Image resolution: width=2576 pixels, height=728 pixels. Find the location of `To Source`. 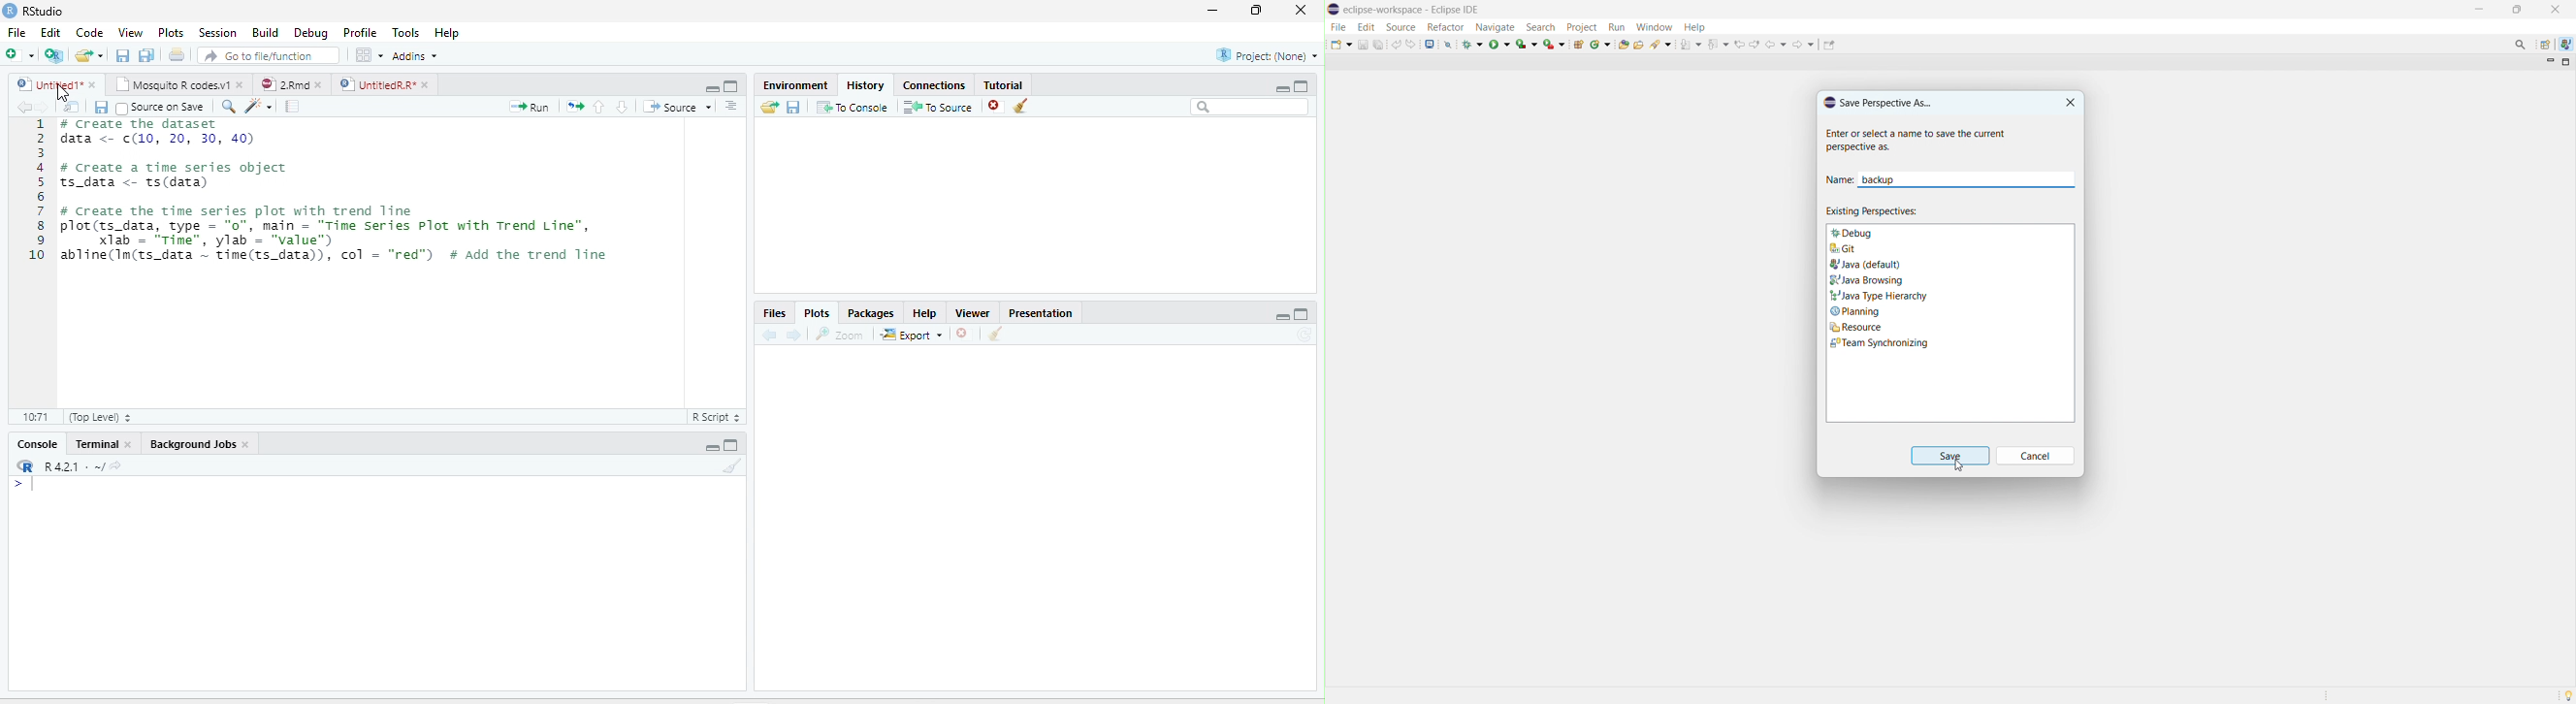

To Source is located at coordinates (937, 107).